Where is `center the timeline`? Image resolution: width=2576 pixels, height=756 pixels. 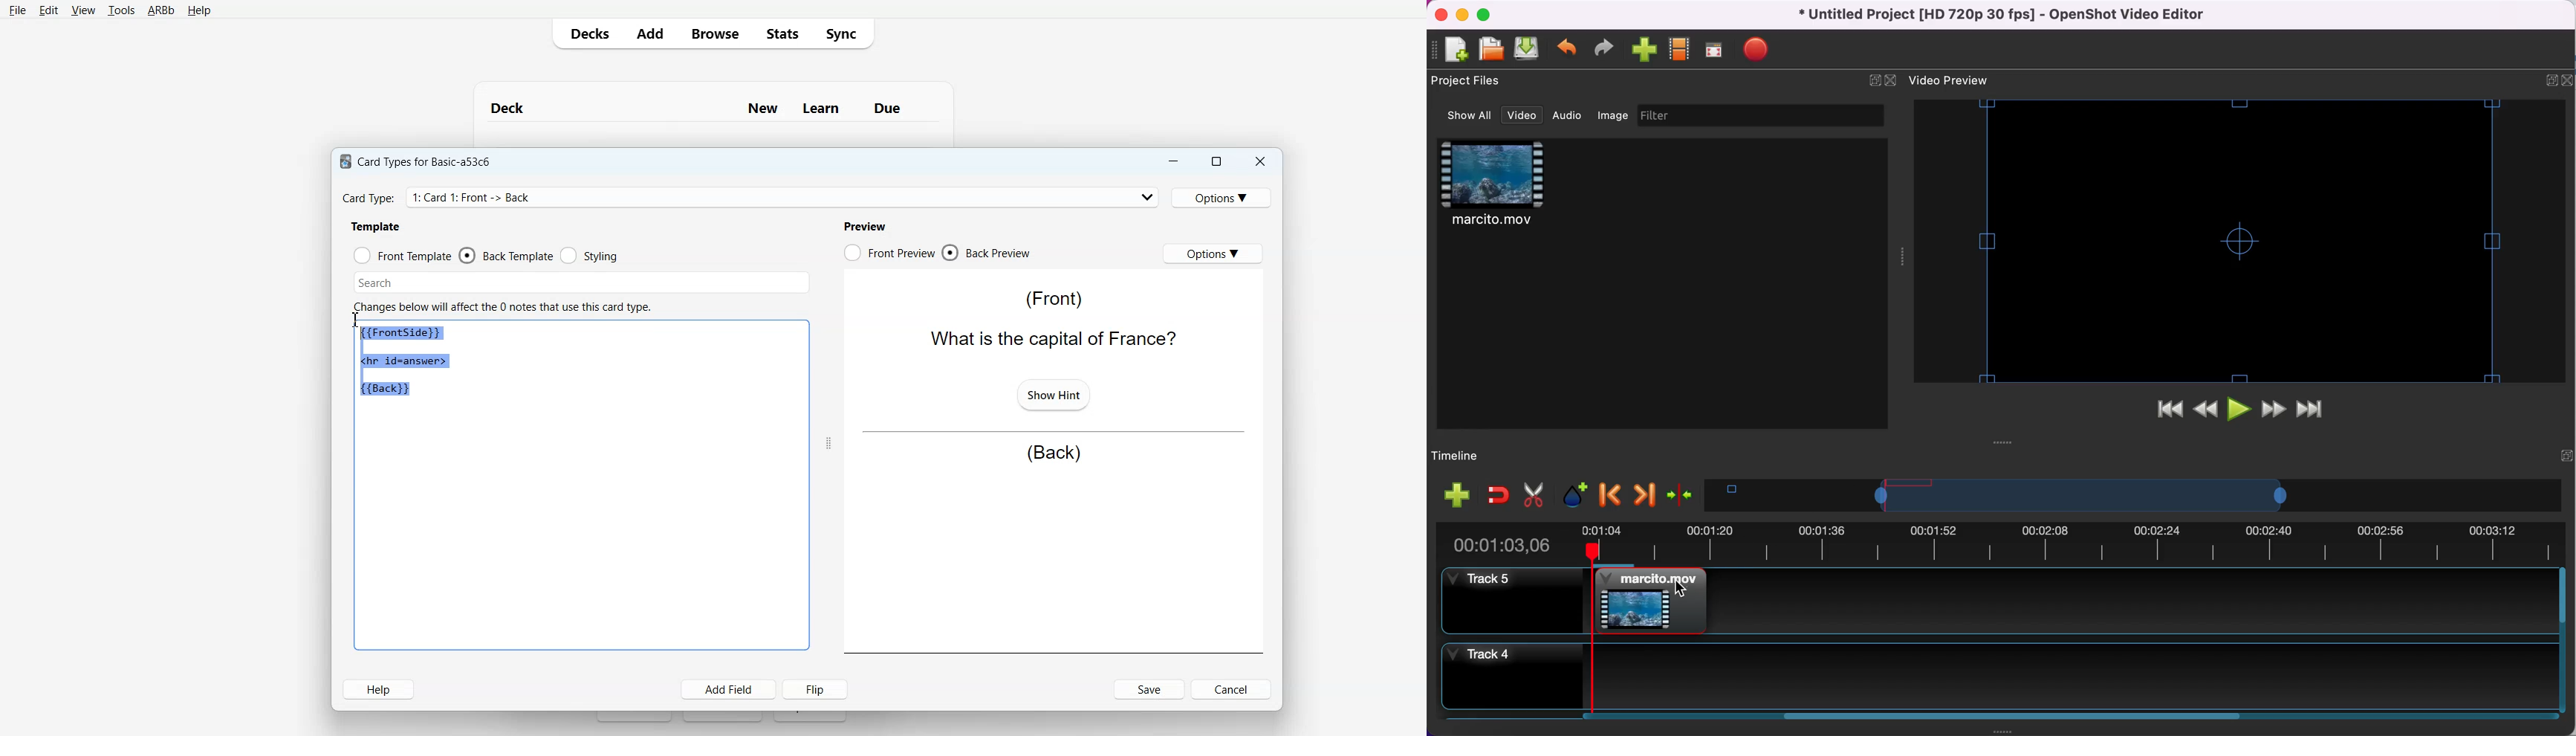
center the timeline is located at coordinates (1688, 499).